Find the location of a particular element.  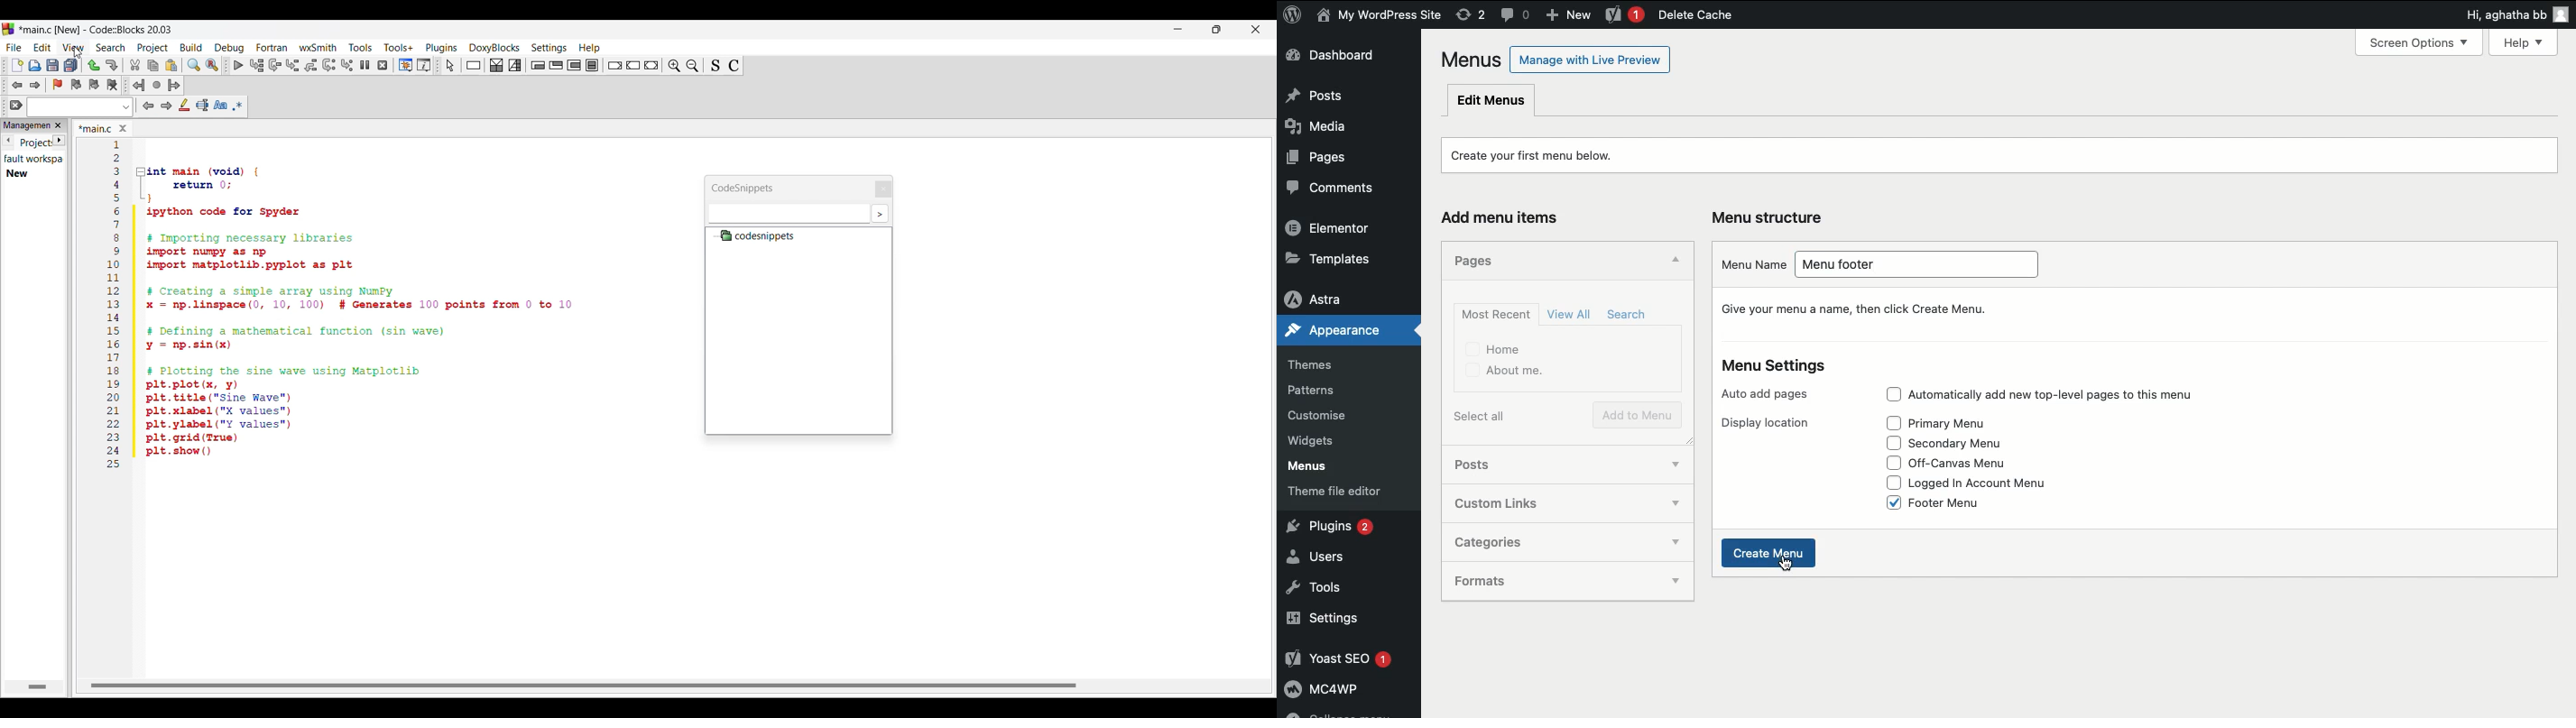

New file is located at coordinates (17, 65).